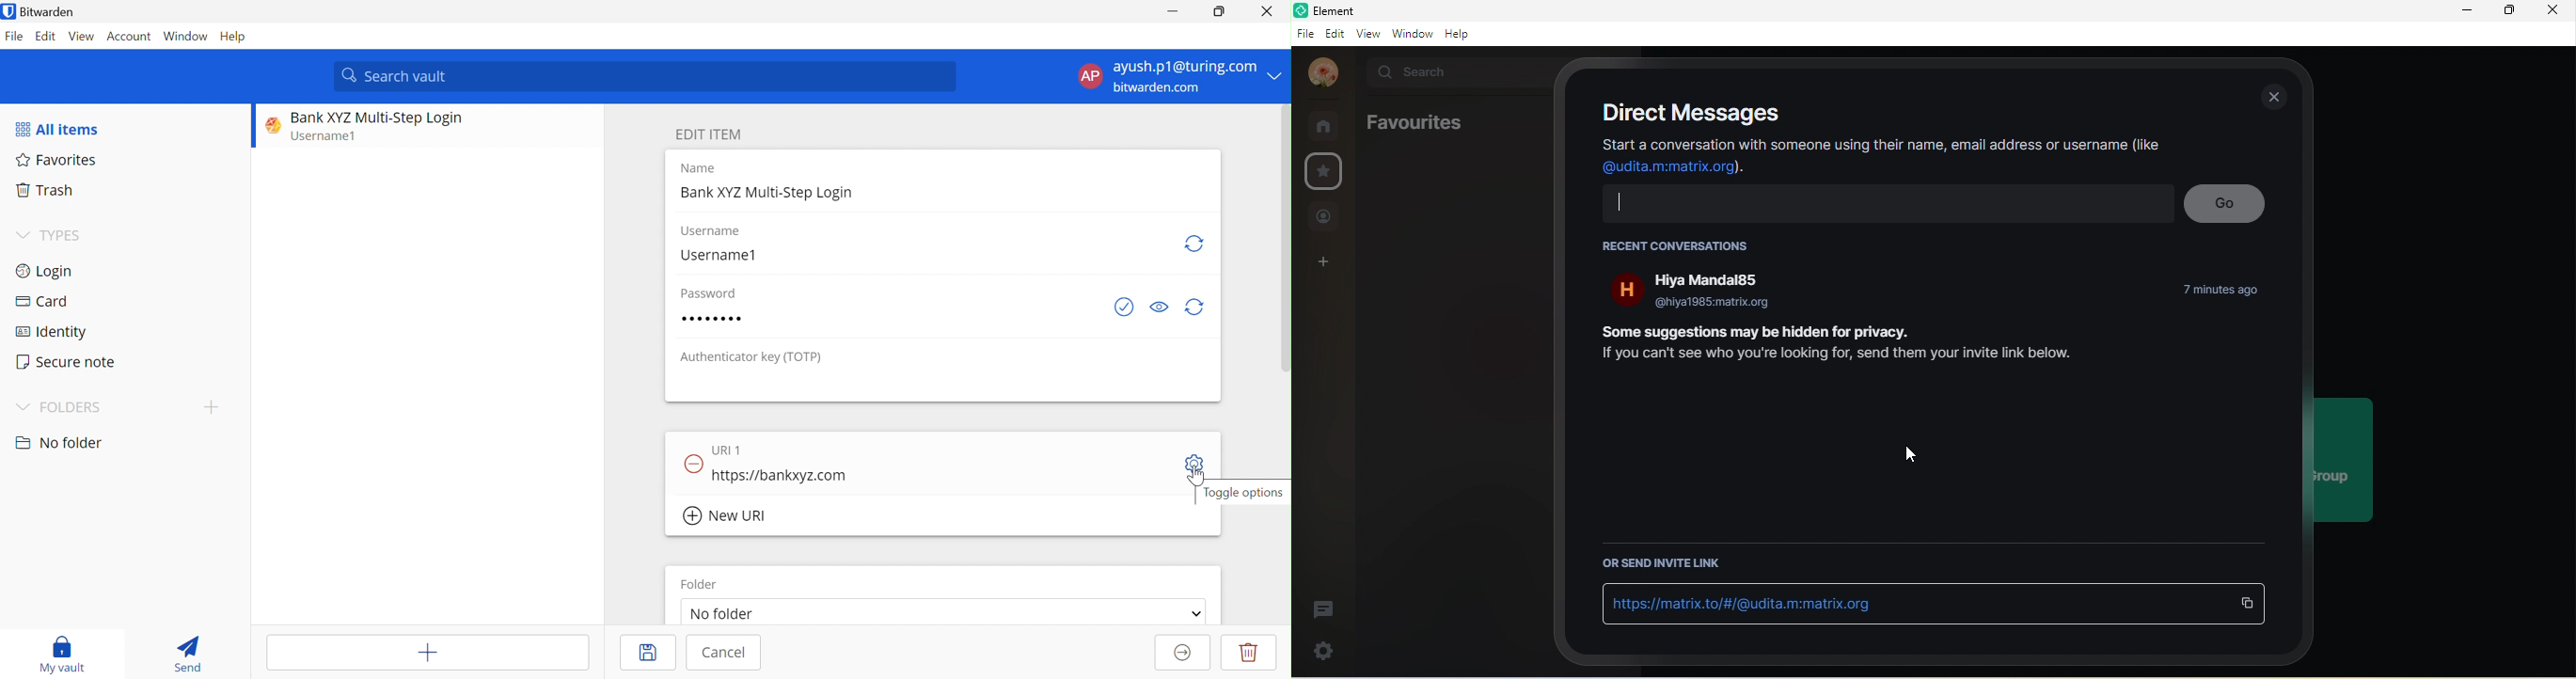 The image size is (2576, 700). I want to click on settings, so click(1324, 653).